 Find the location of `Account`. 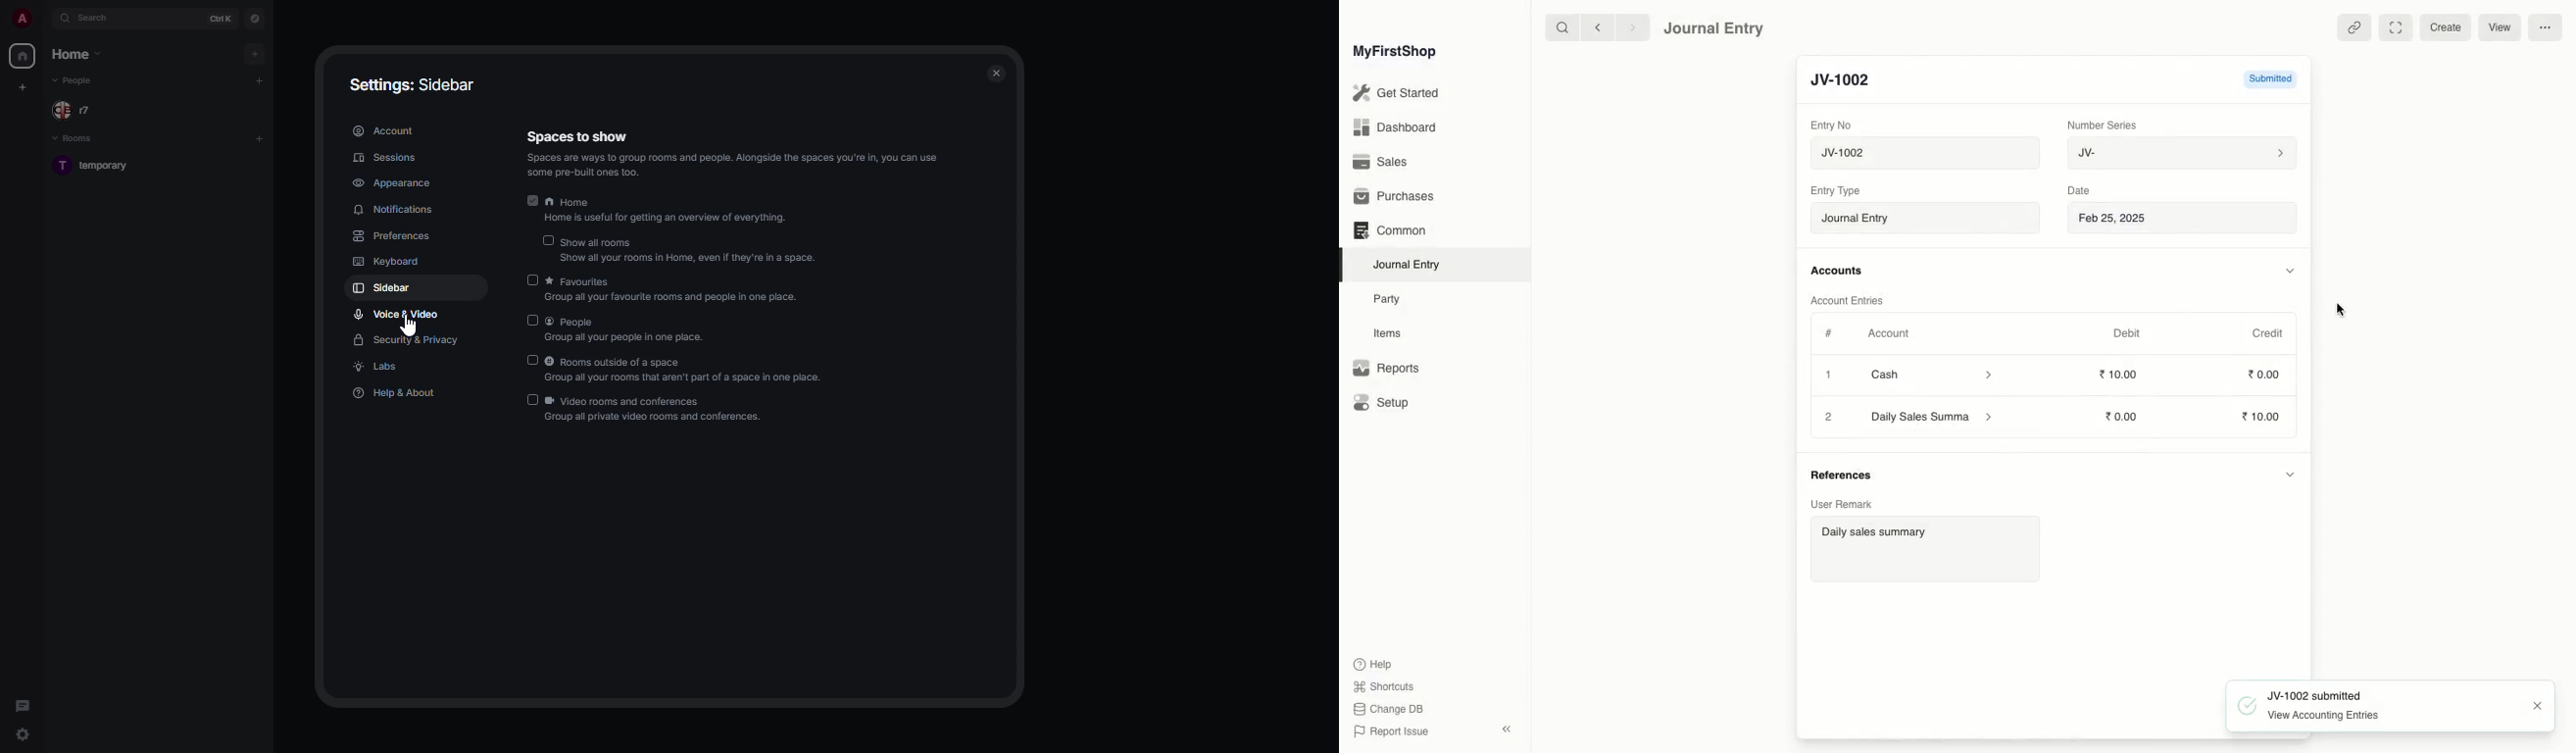

Account is located at coordinates (1888, 334).